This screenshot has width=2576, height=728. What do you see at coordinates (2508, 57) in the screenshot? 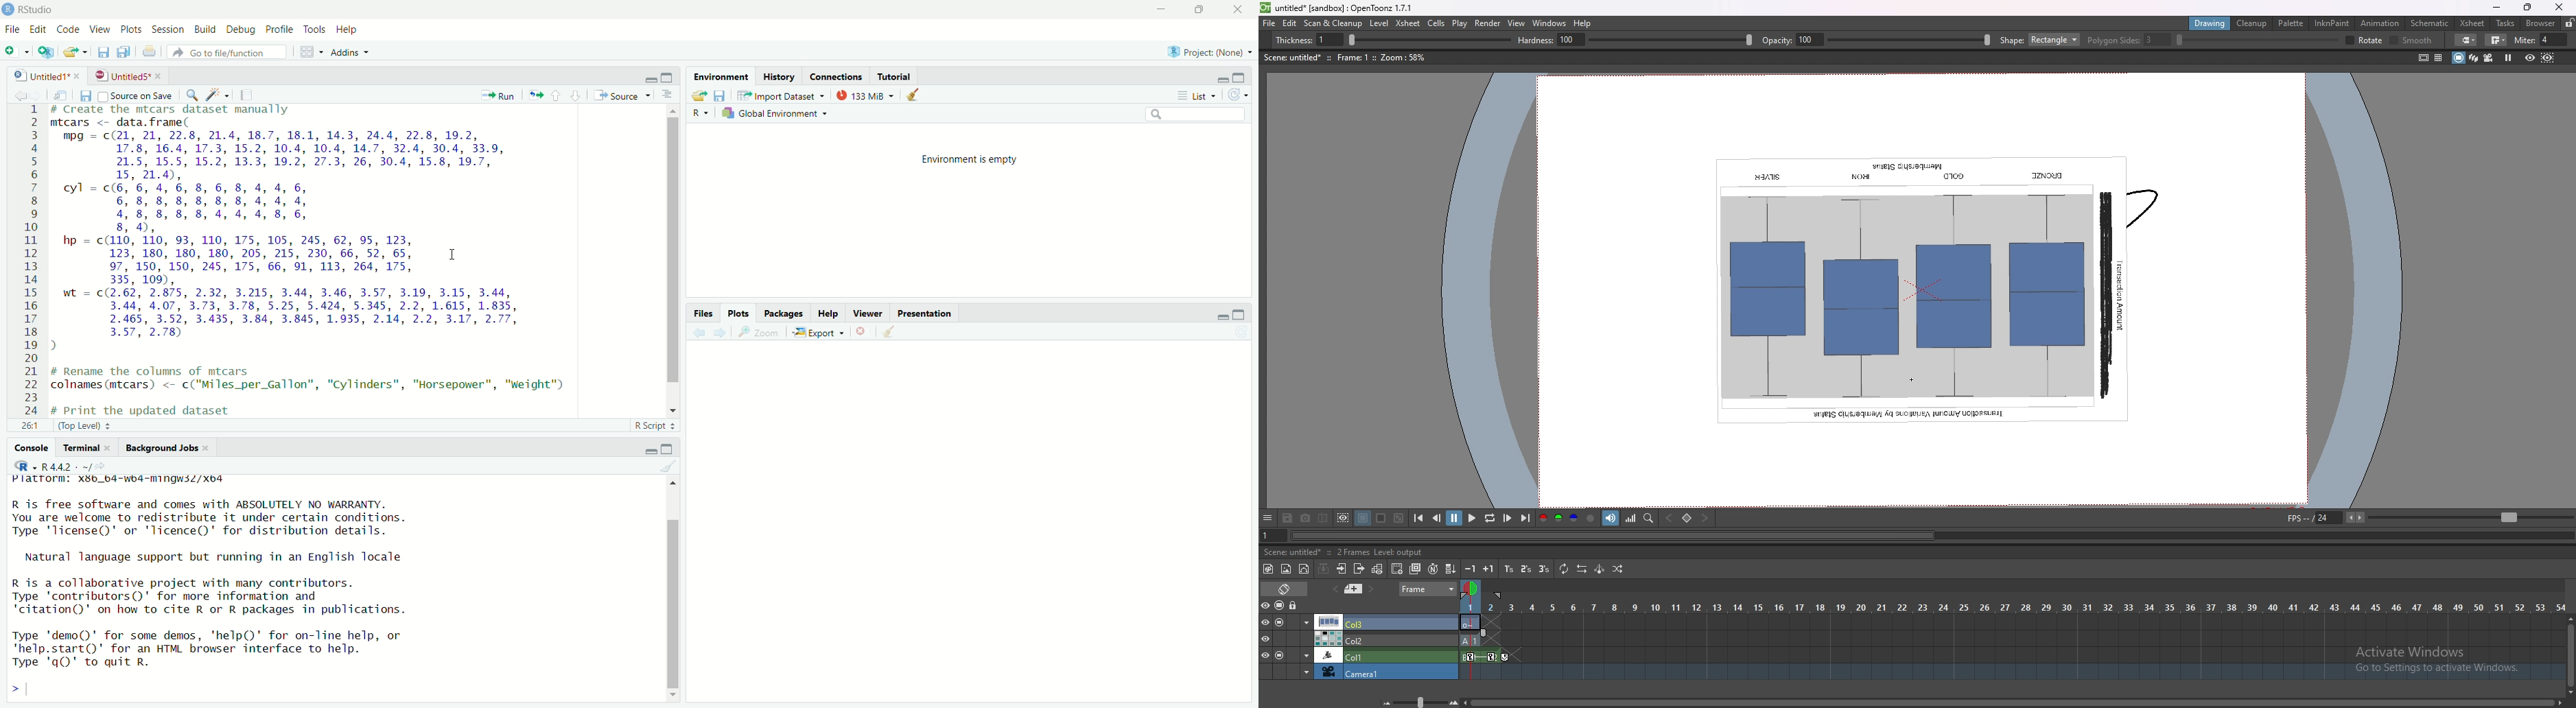
I see `freeze` at bounding box center [2508, 57].